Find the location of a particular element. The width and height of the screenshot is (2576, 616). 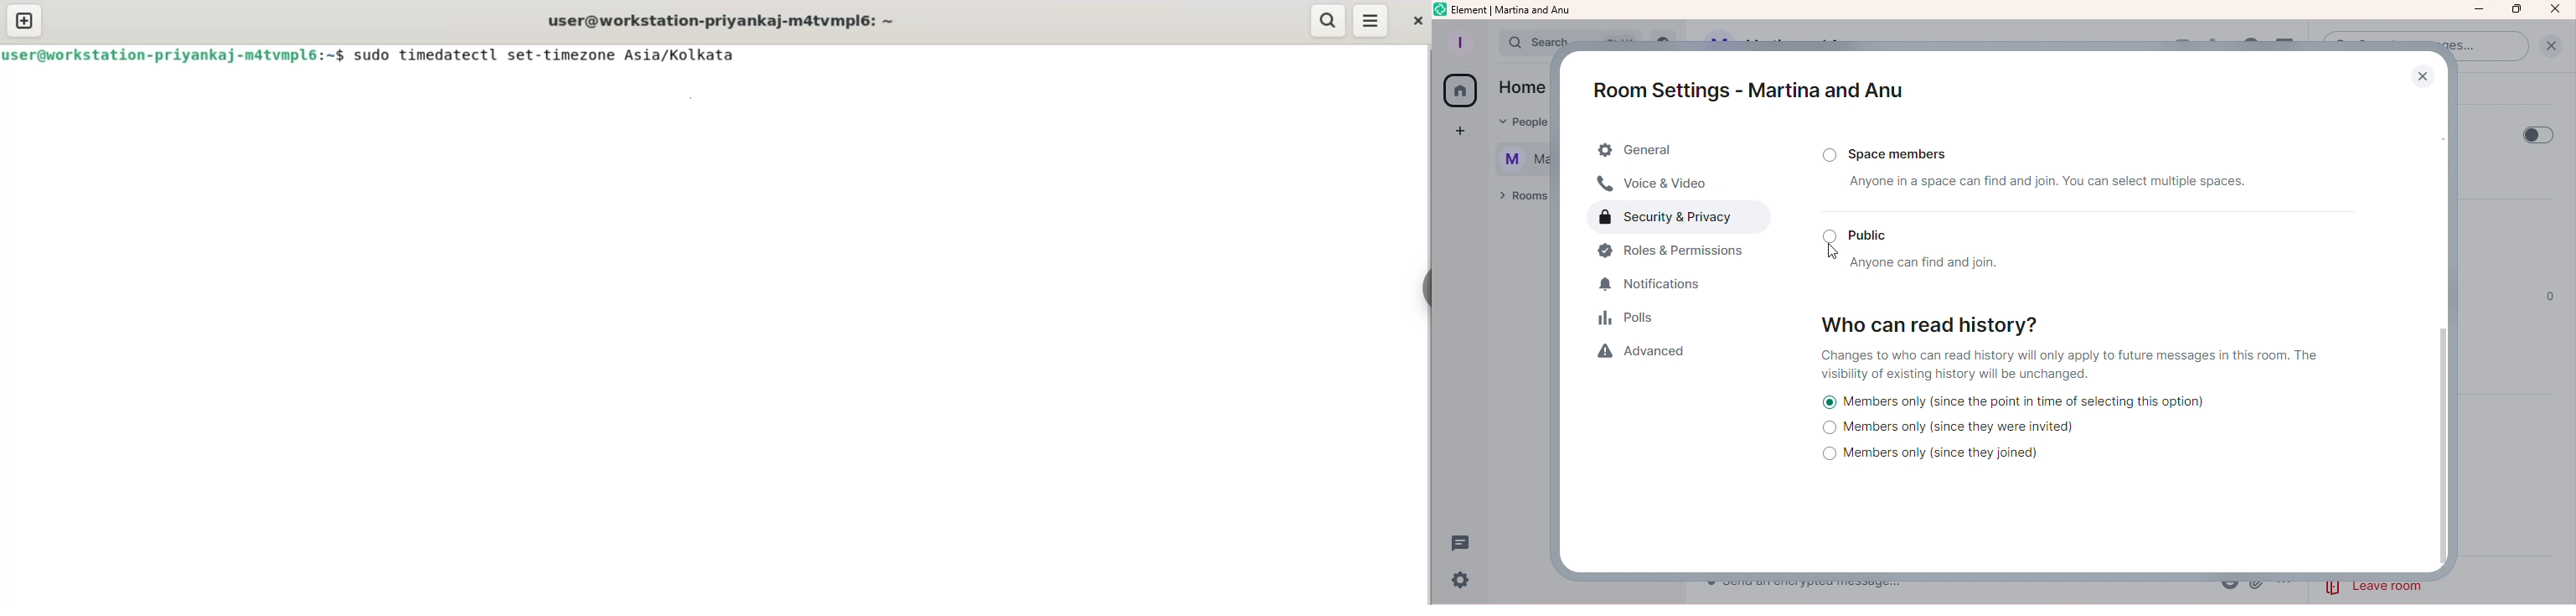

Cursor is located at coordinates (1830, 251).